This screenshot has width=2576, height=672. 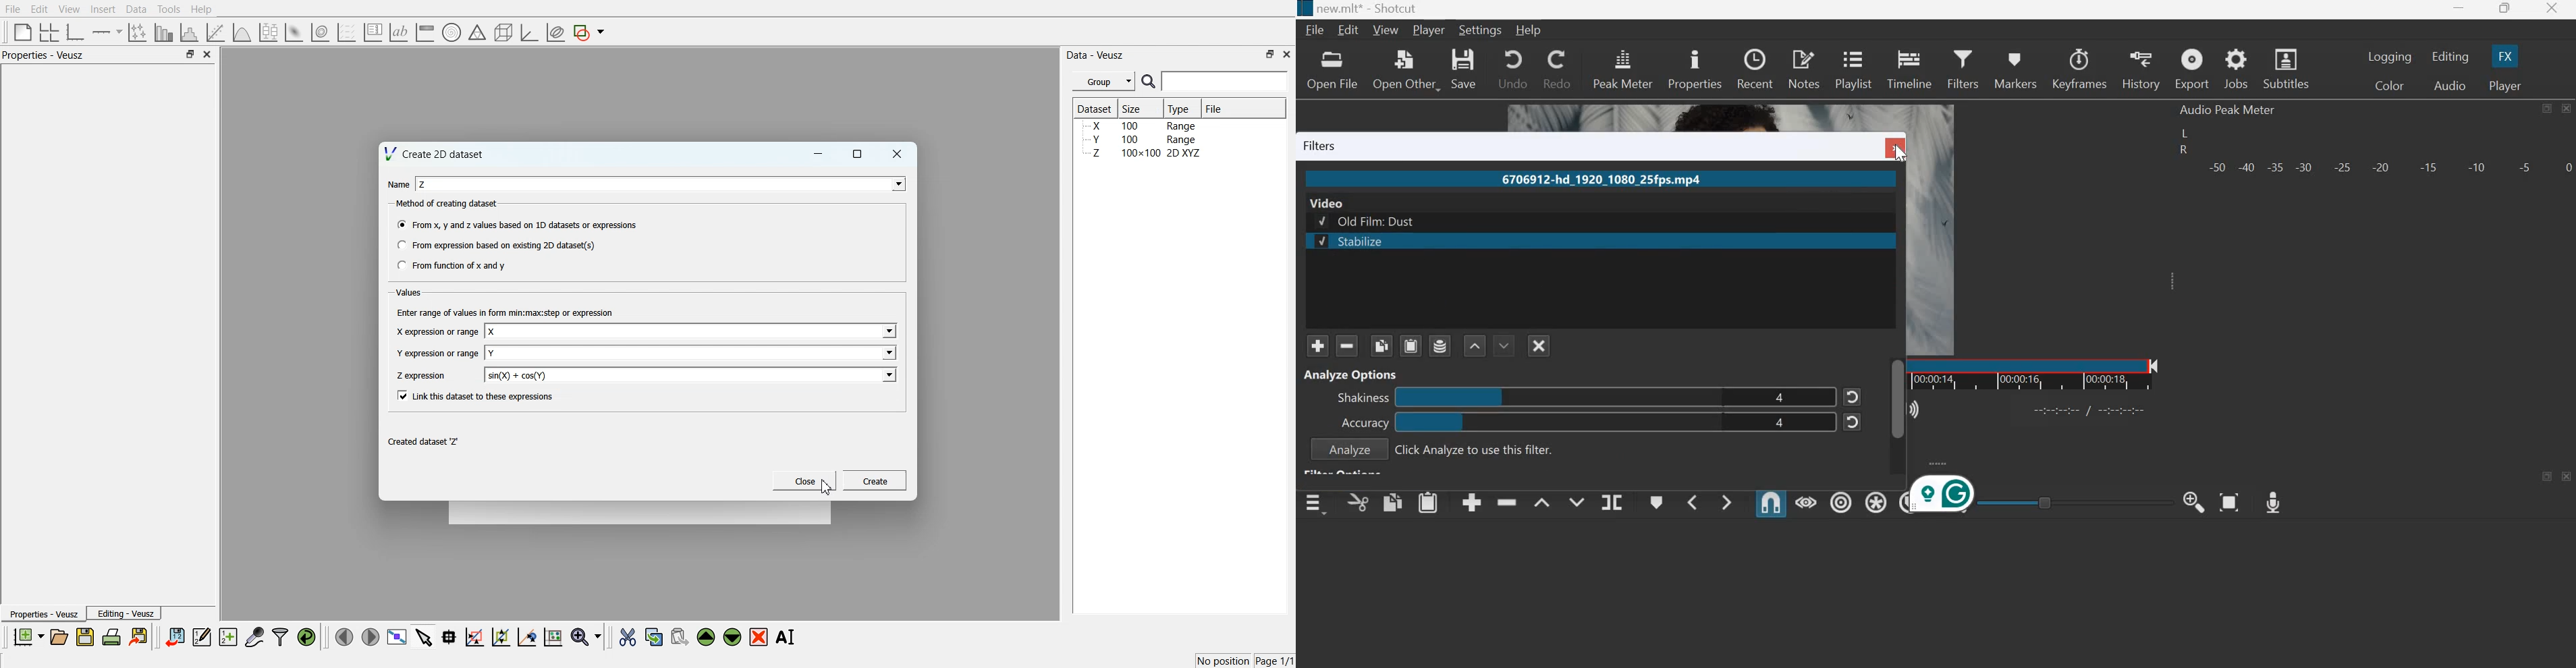 I want to click on Zoom Timeline in, so click(x=2196, y=502).